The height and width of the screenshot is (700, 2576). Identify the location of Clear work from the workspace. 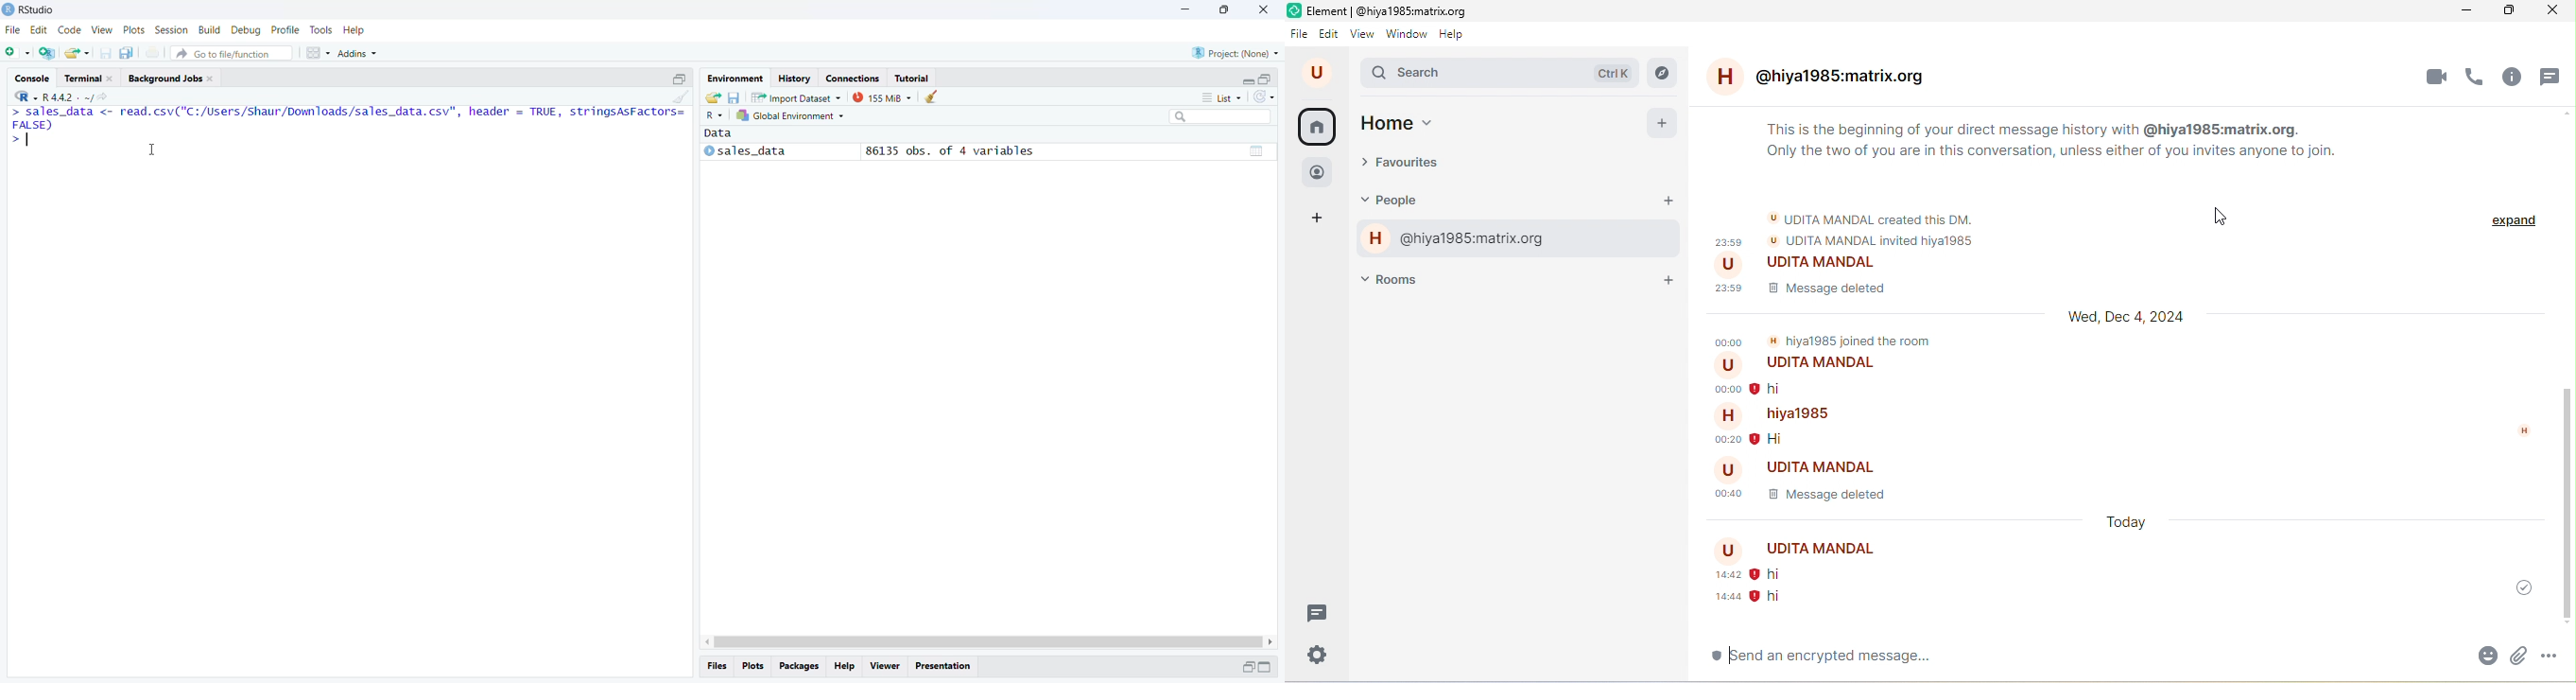
(932, 96).